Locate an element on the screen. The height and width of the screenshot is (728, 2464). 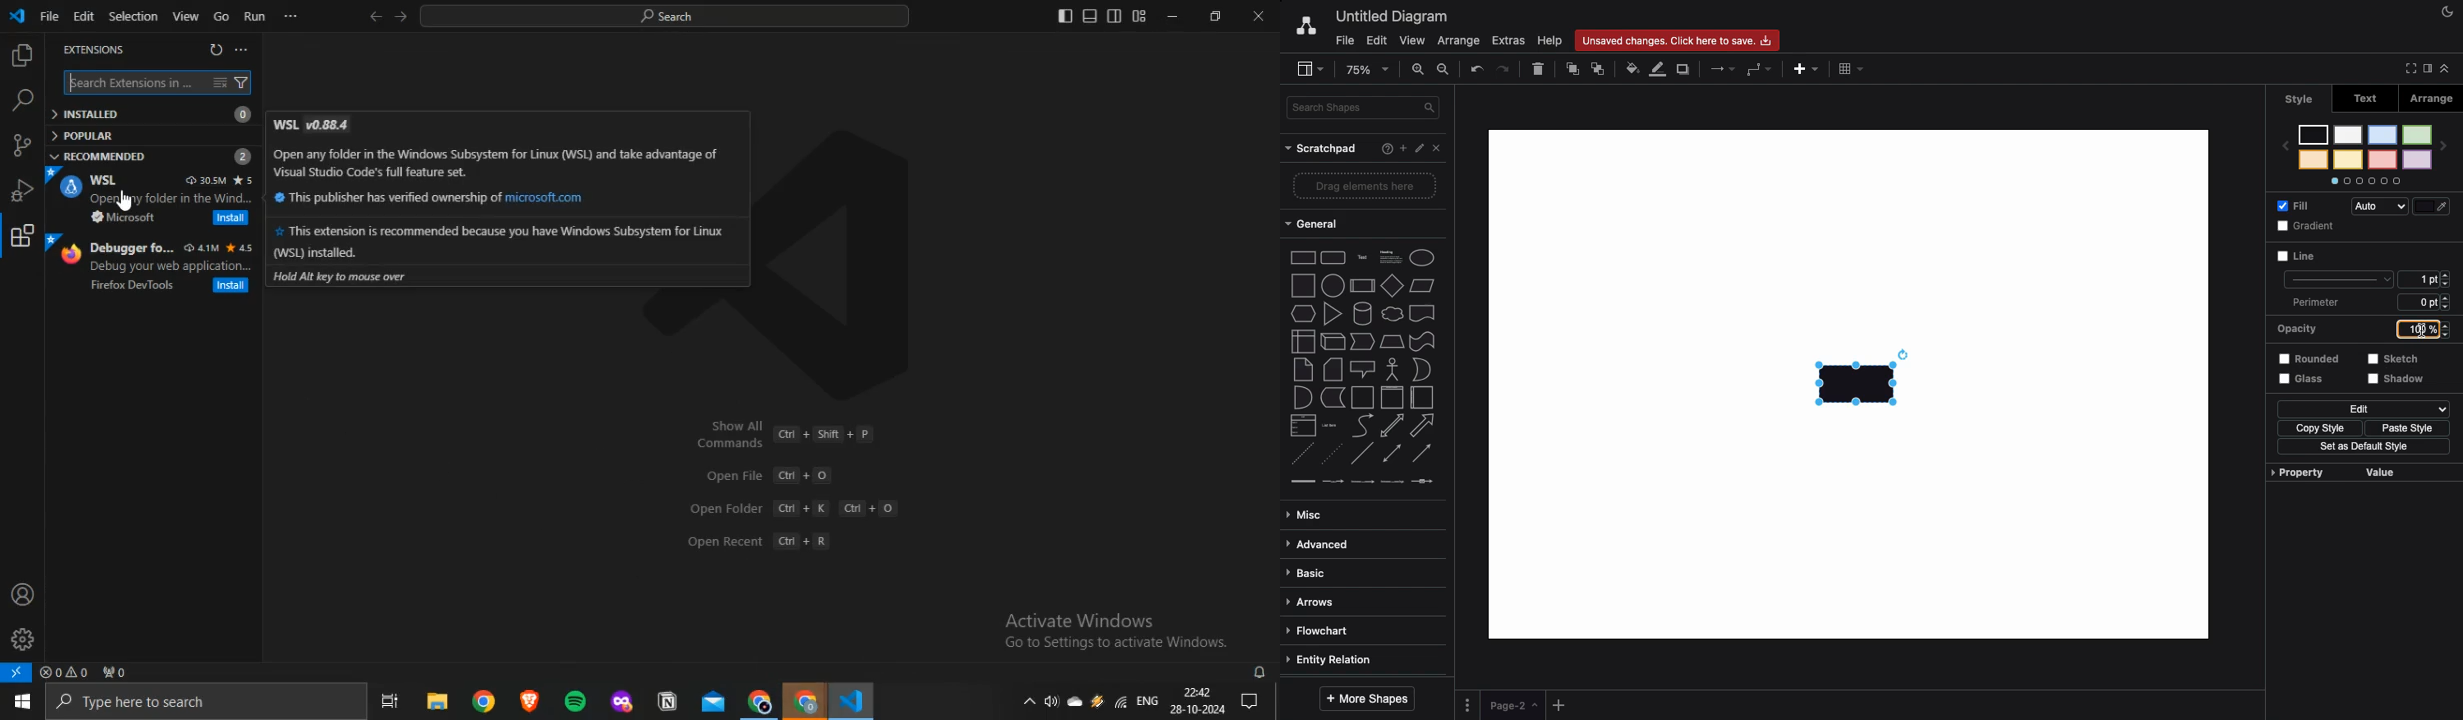
vertical container is located at coordinates (1391, 399).